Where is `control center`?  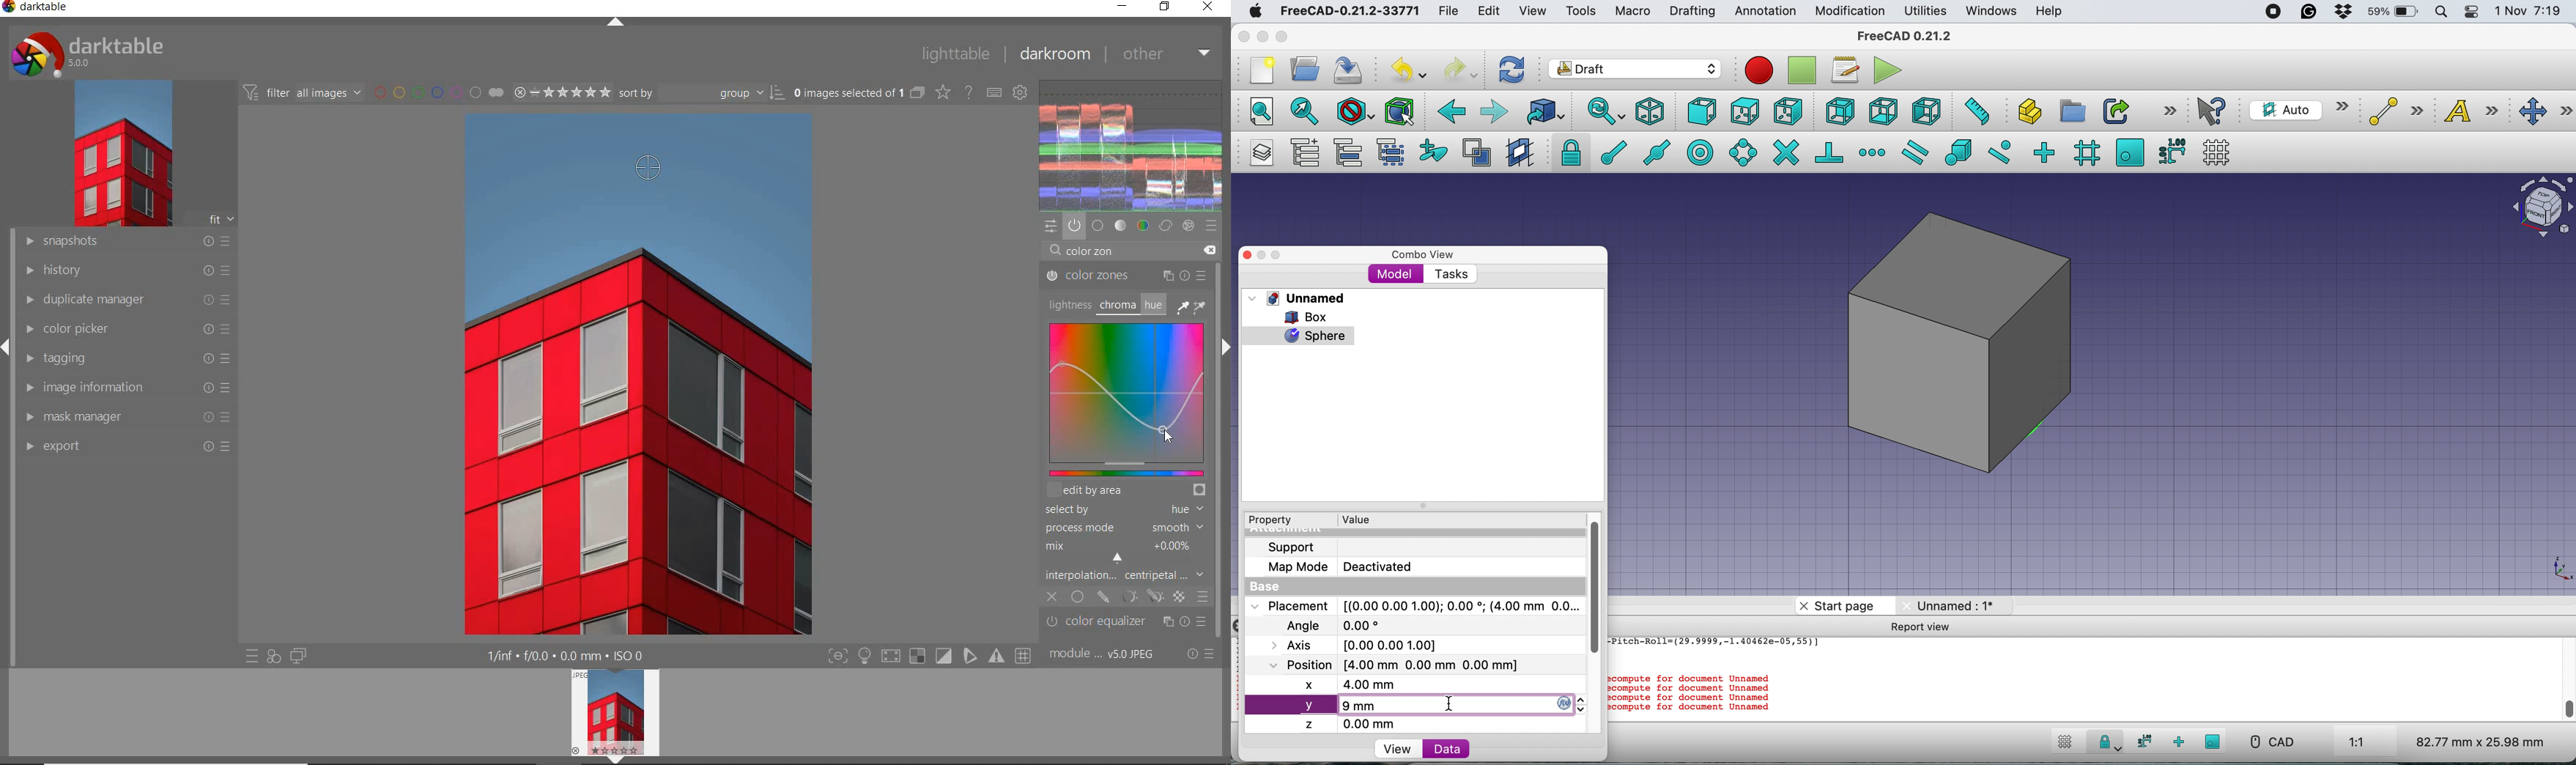
control center is located at coordinates (2473, 12).